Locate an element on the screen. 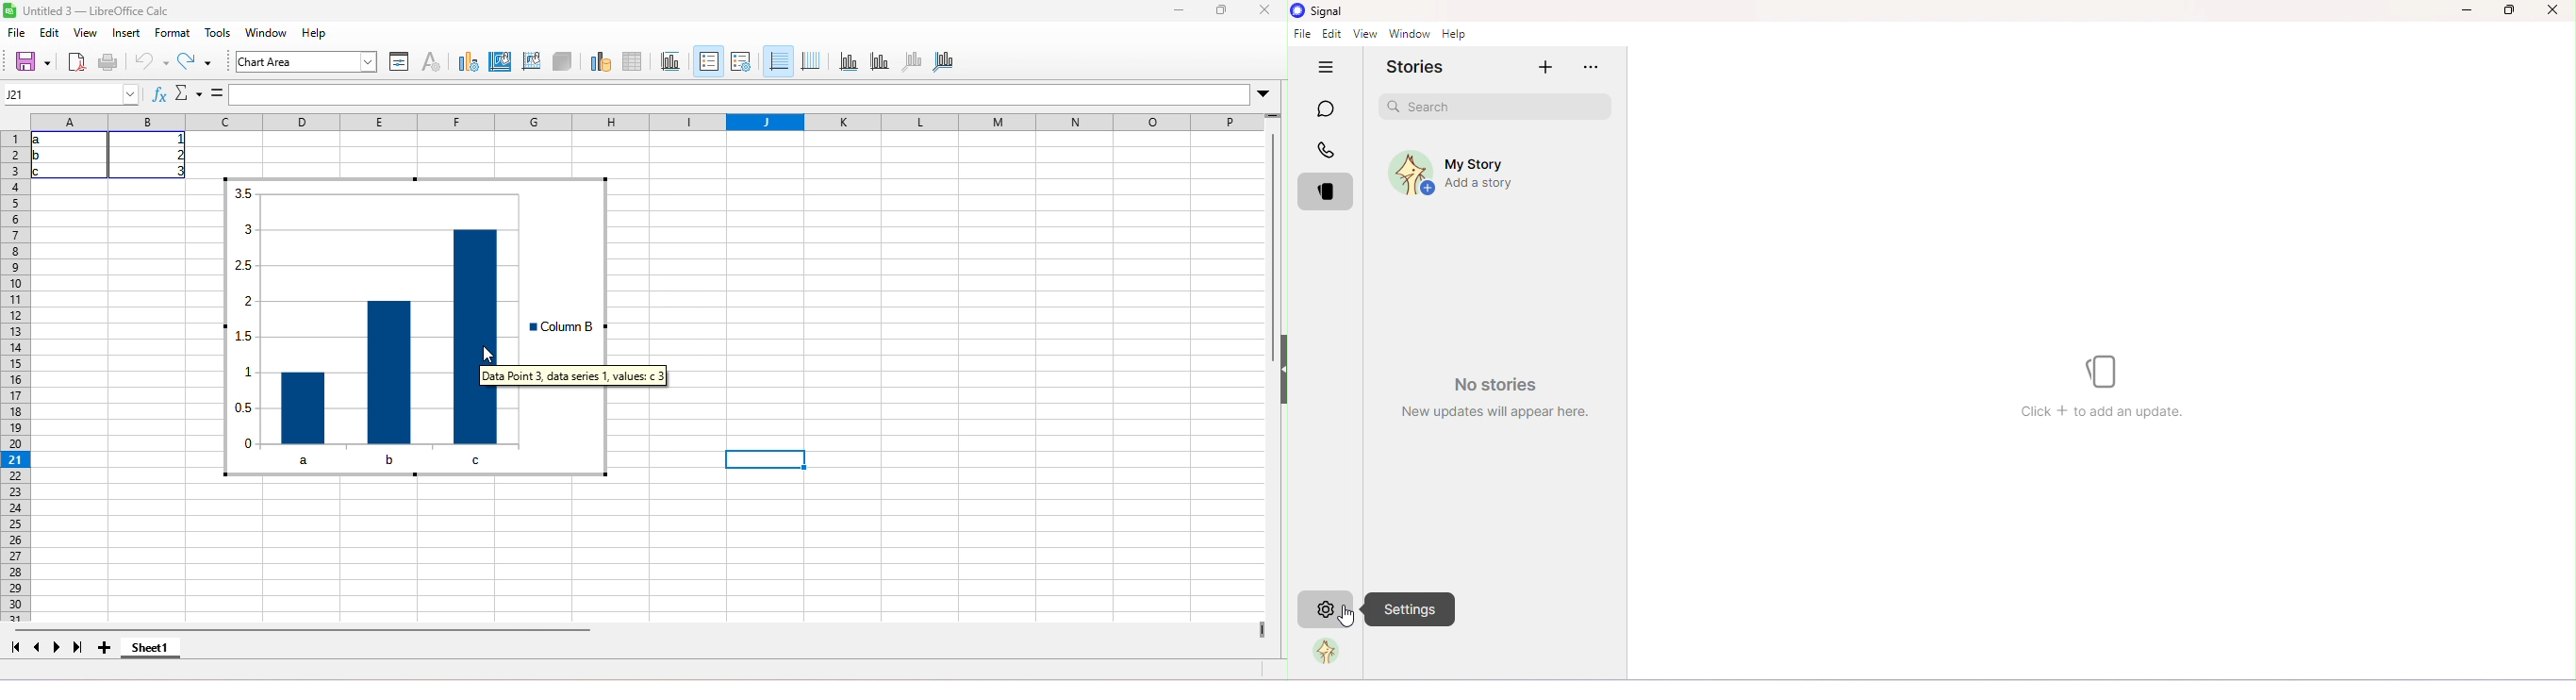  My story is located at coordinates (1460, 175).